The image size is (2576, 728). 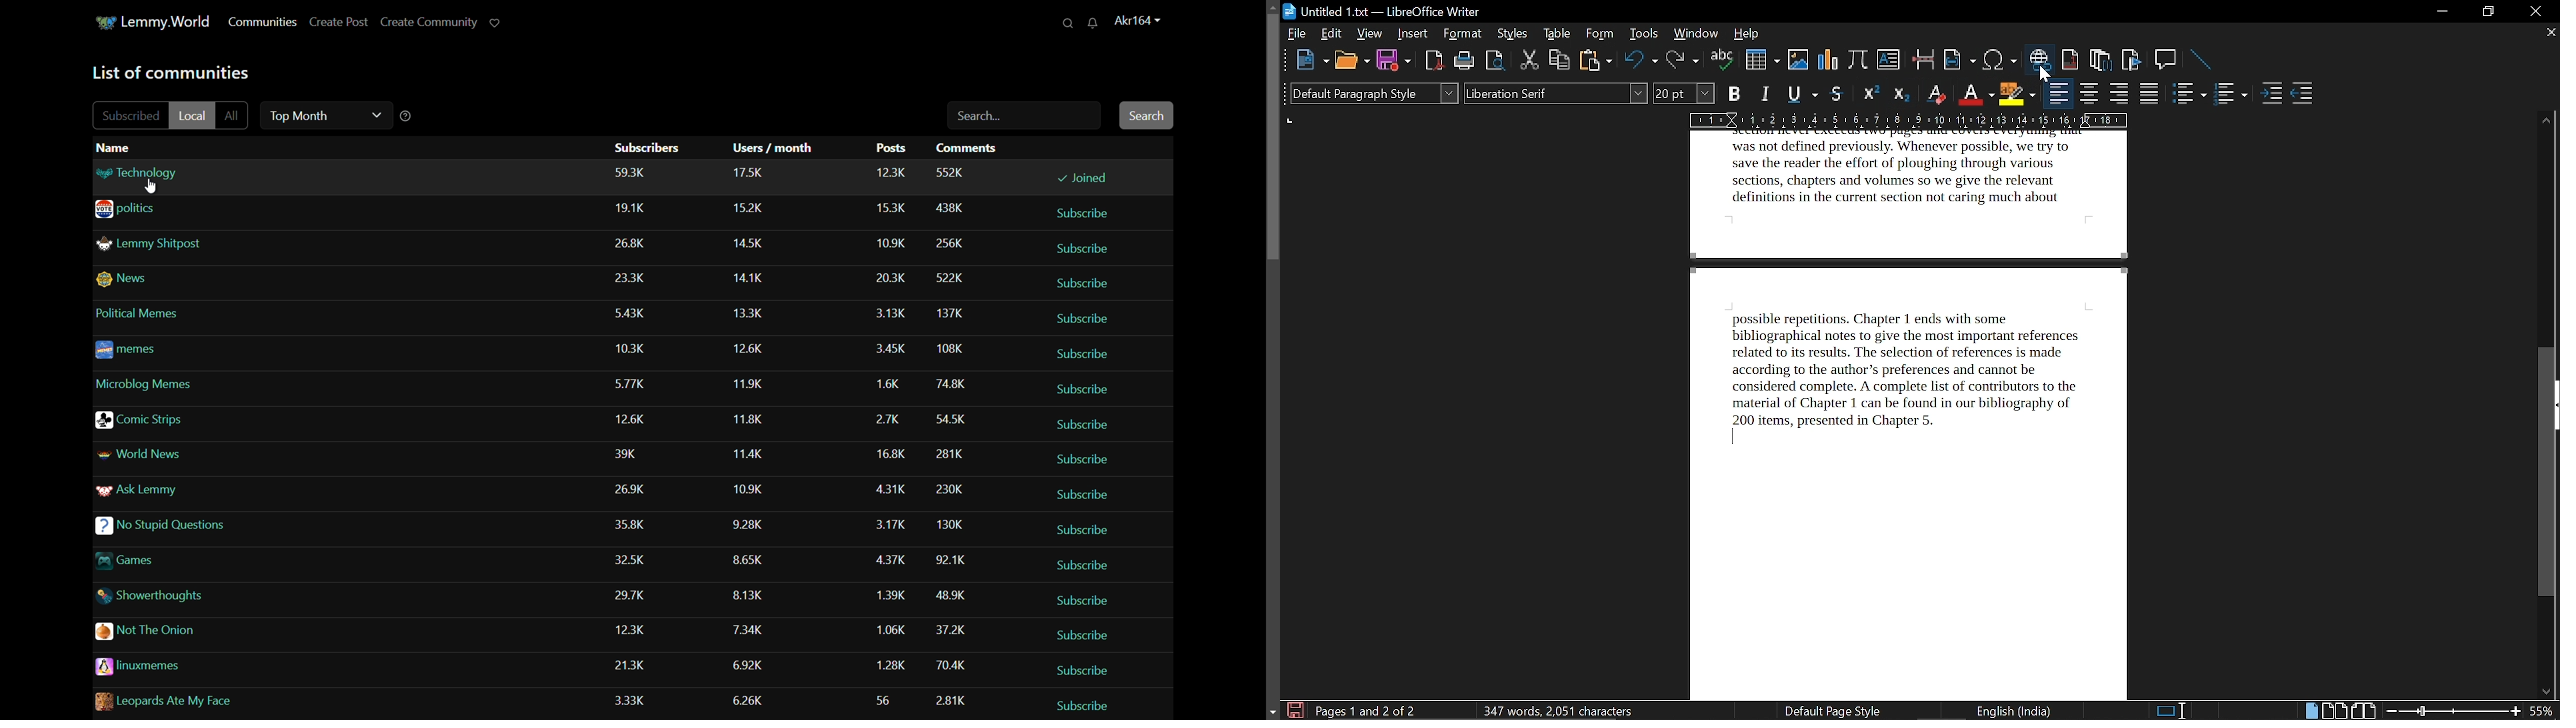 What do you see at coordinates (165, 666) in the screenshot?
I see `communities name` at bounding box center [165, 666].